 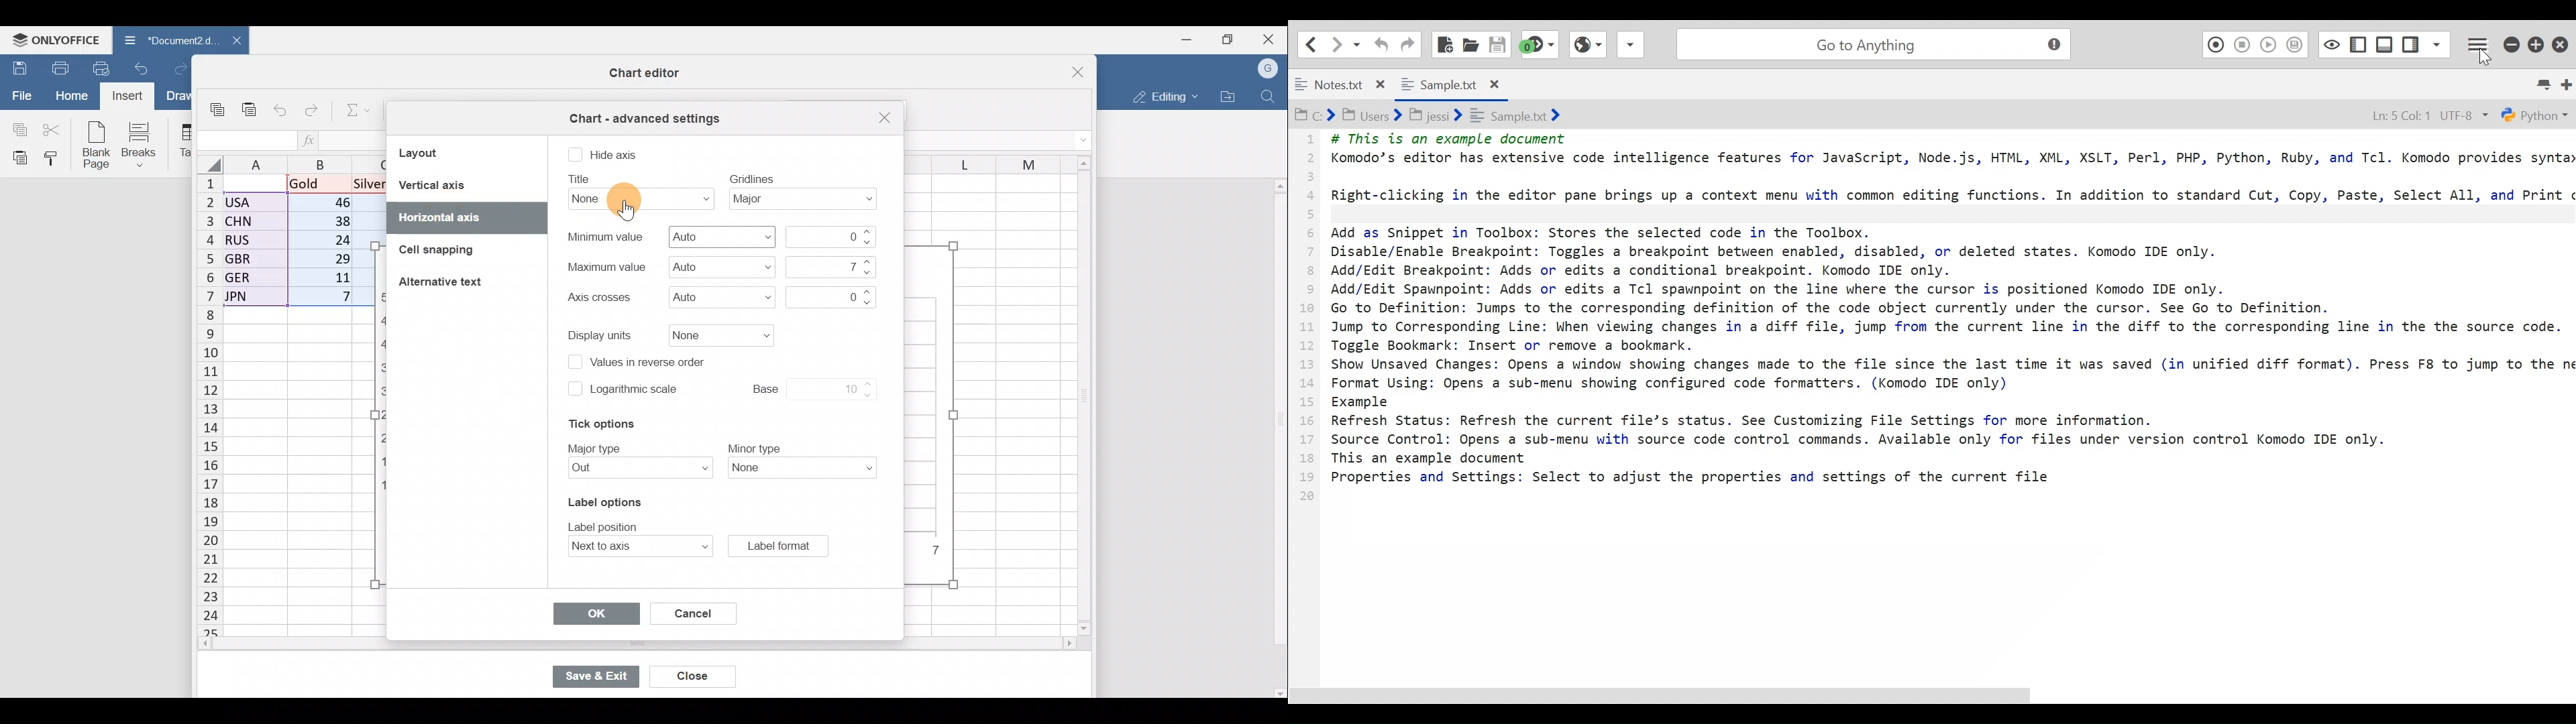 I want to click on checkbox, so click(x=573, y=363).